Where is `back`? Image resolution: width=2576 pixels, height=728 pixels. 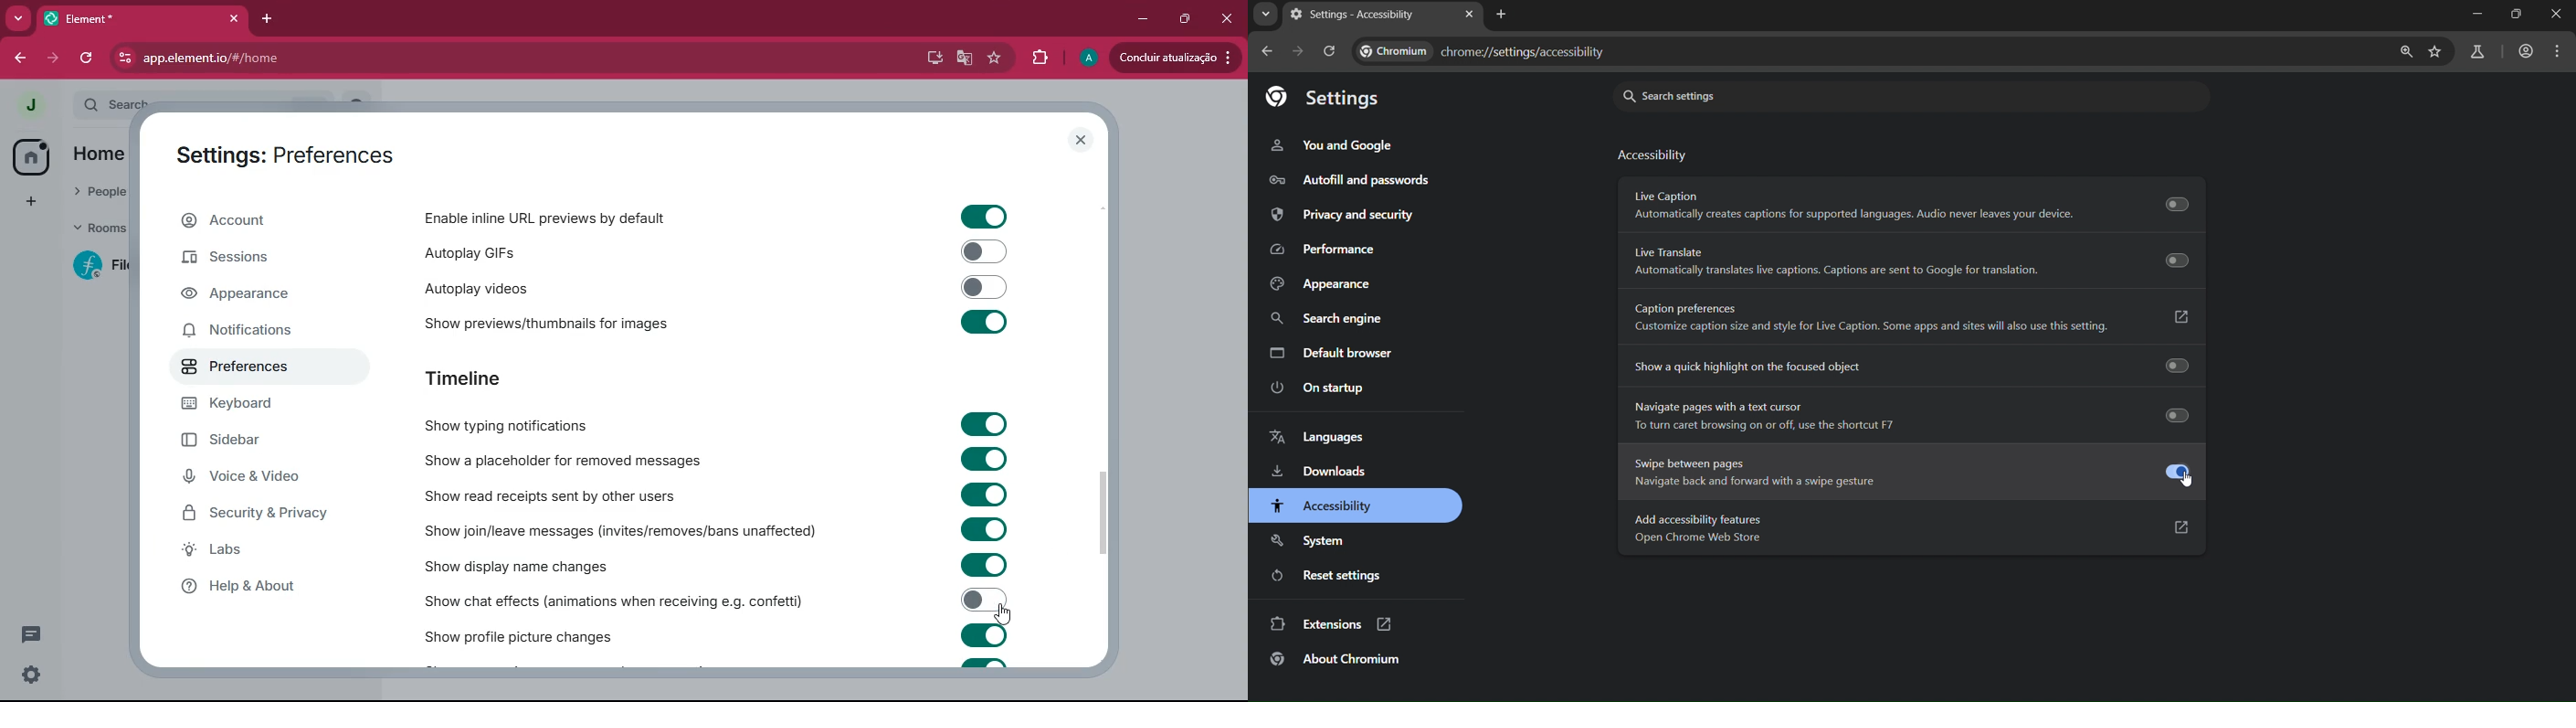
back is located at coordinates (21, 58).